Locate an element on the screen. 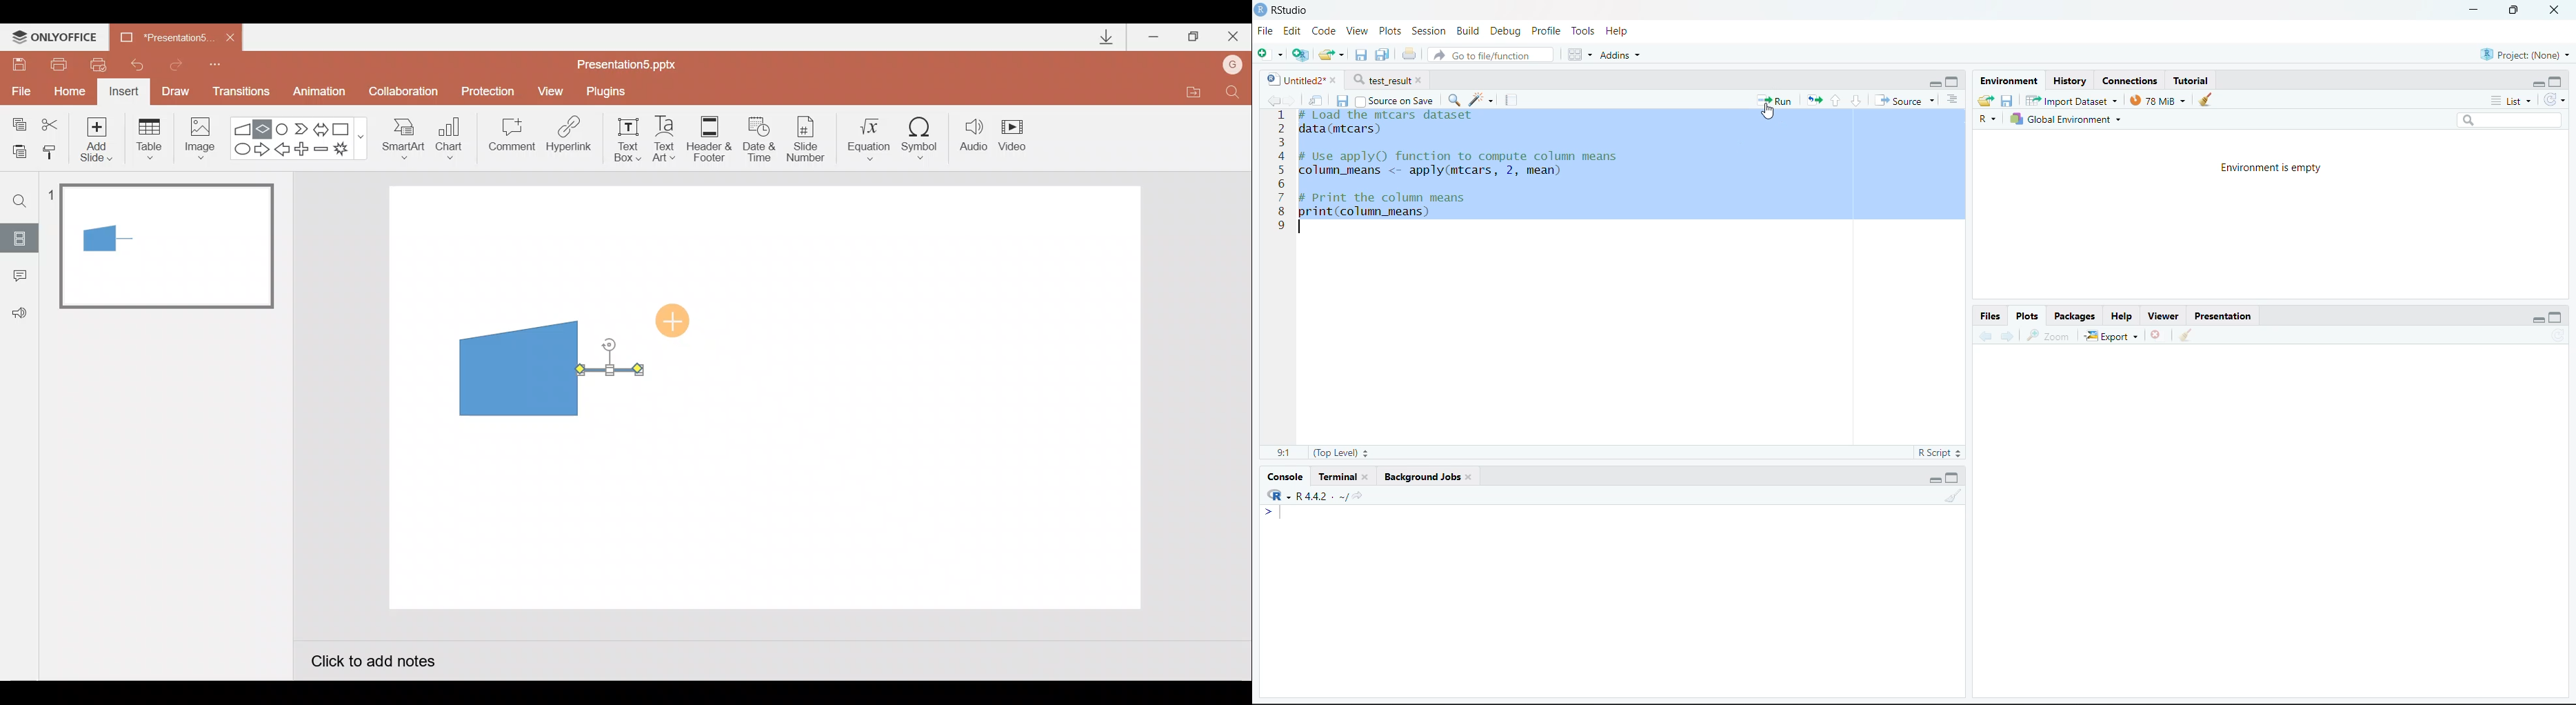 The width and height of the screenshot is (2576, 728). R is located at coordinates (1985, 118).